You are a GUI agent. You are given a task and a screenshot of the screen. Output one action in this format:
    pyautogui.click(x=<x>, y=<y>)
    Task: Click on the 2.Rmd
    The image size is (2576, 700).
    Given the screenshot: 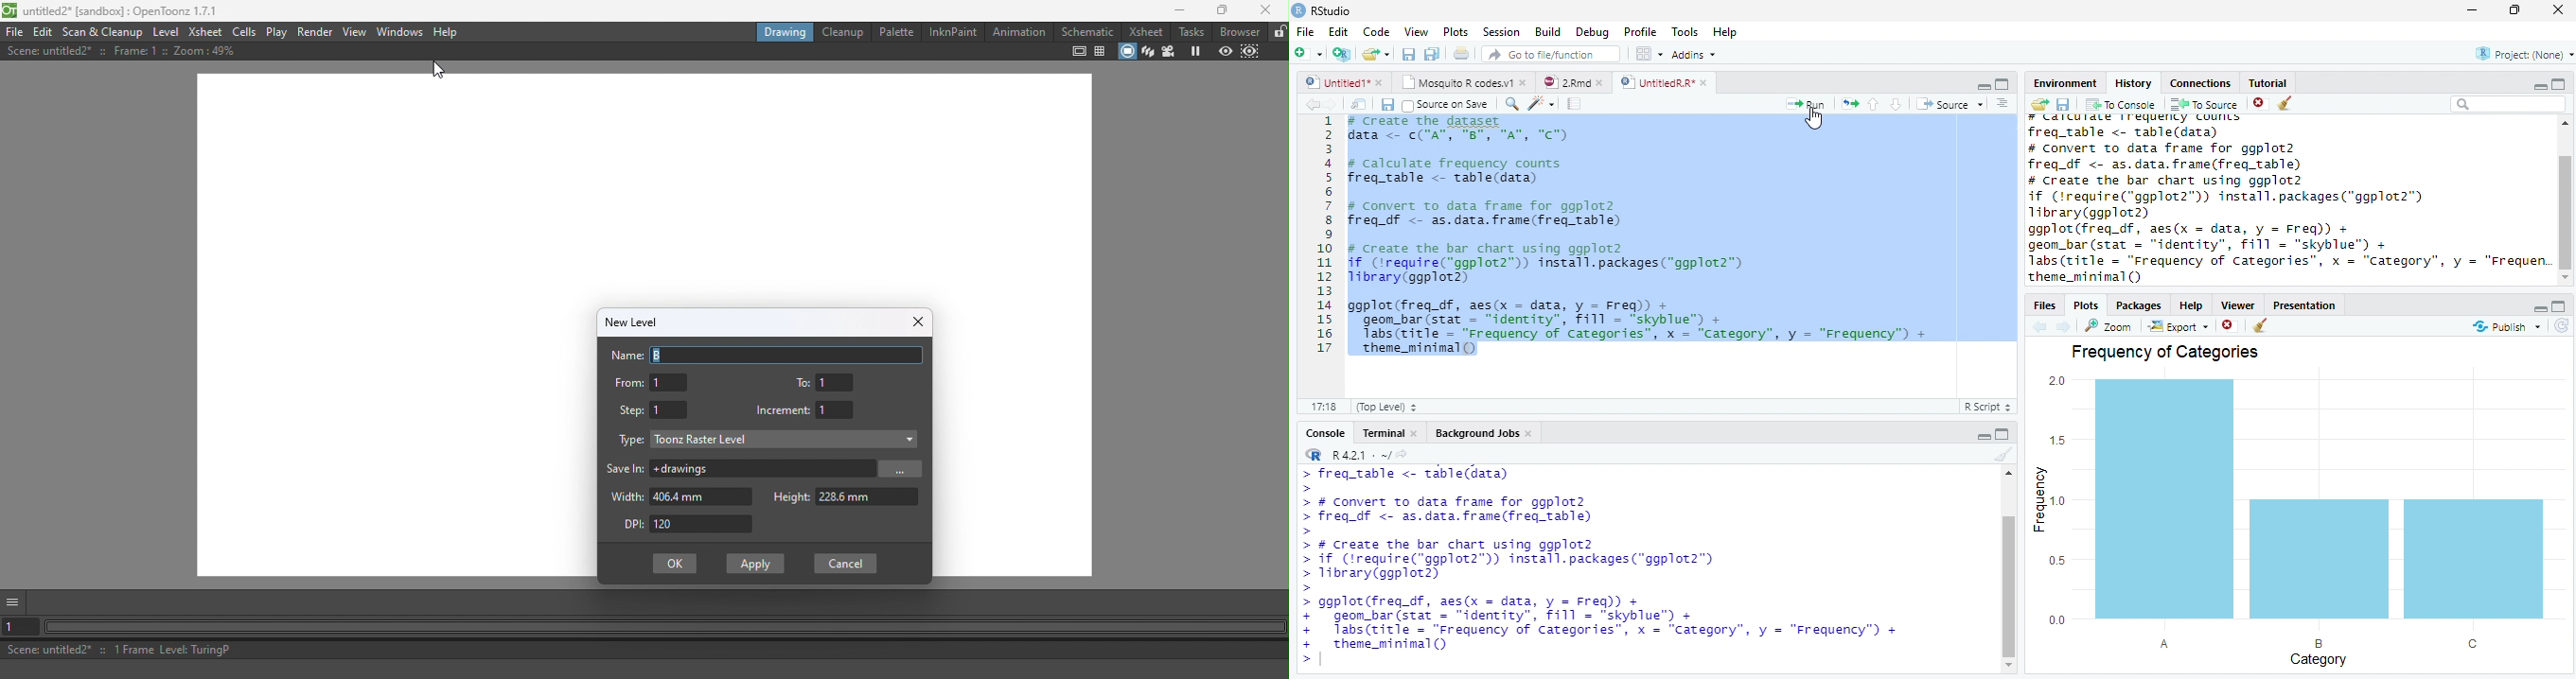 What is the action you would take?
    pyautogui.click(x=1573, y=84)
    